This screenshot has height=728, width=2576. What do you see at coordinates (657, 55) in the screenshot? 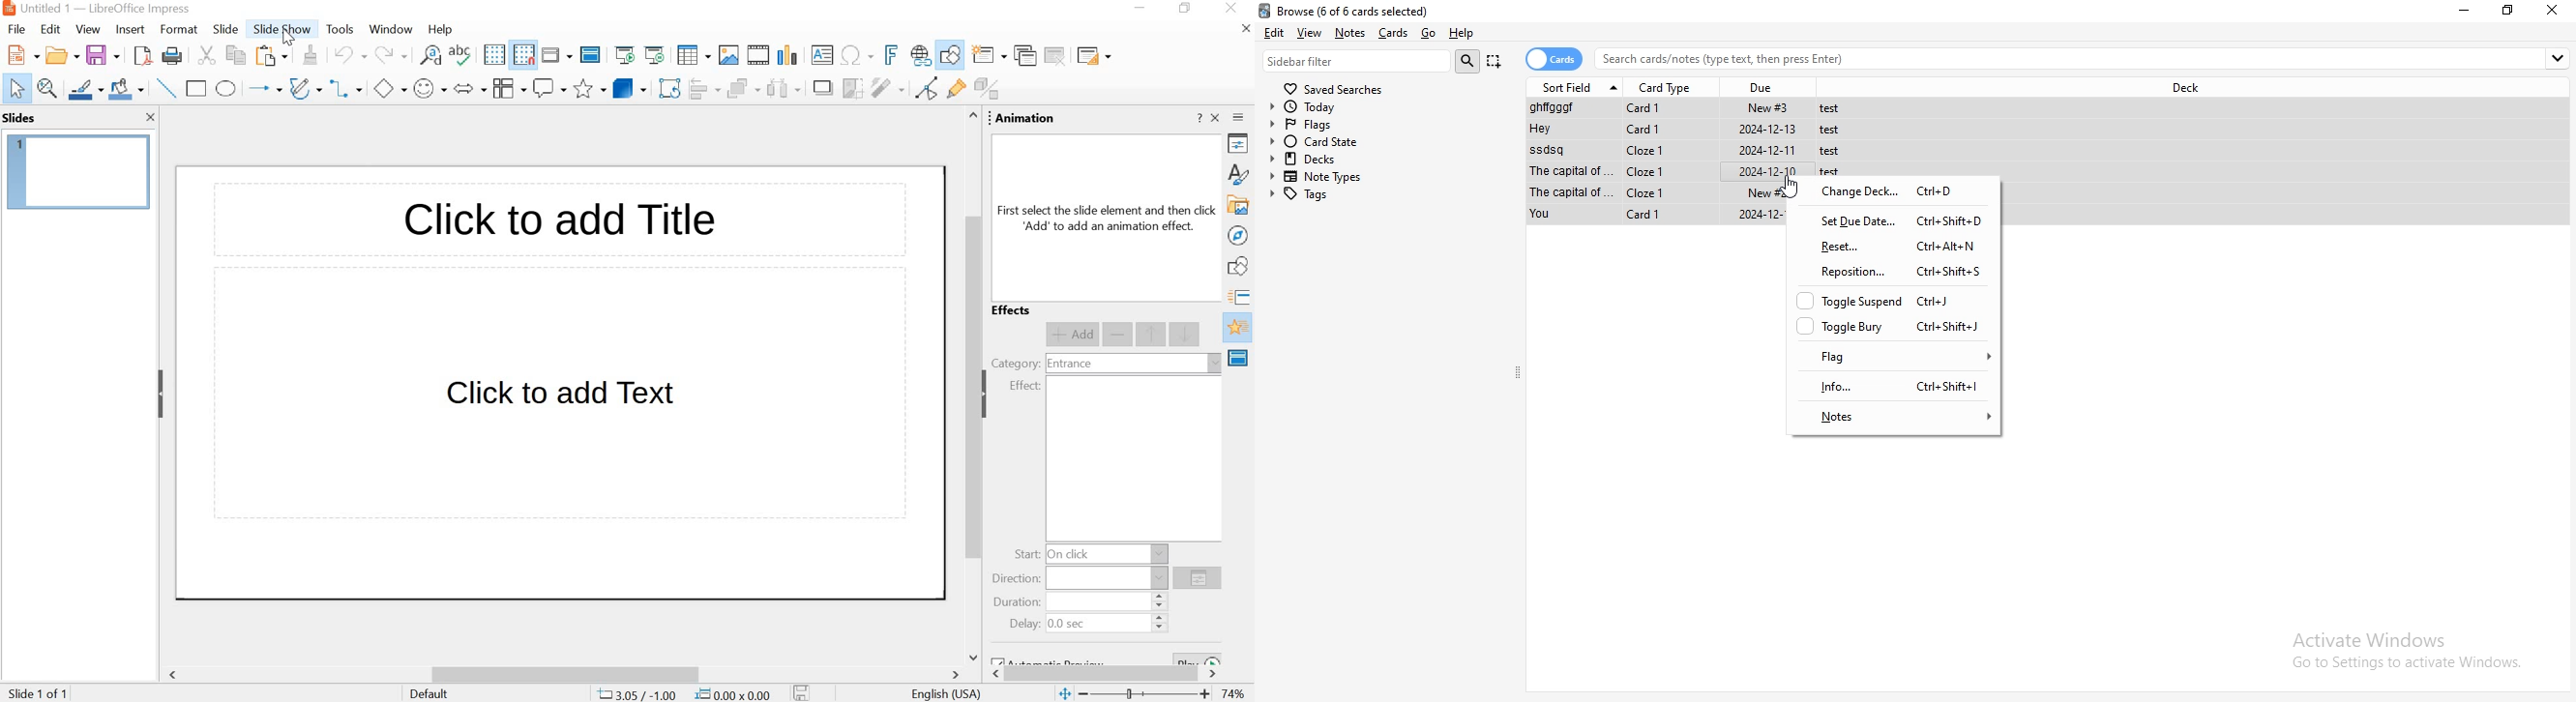
I see `slideshow from current slide` at bounding box center [657, 55].